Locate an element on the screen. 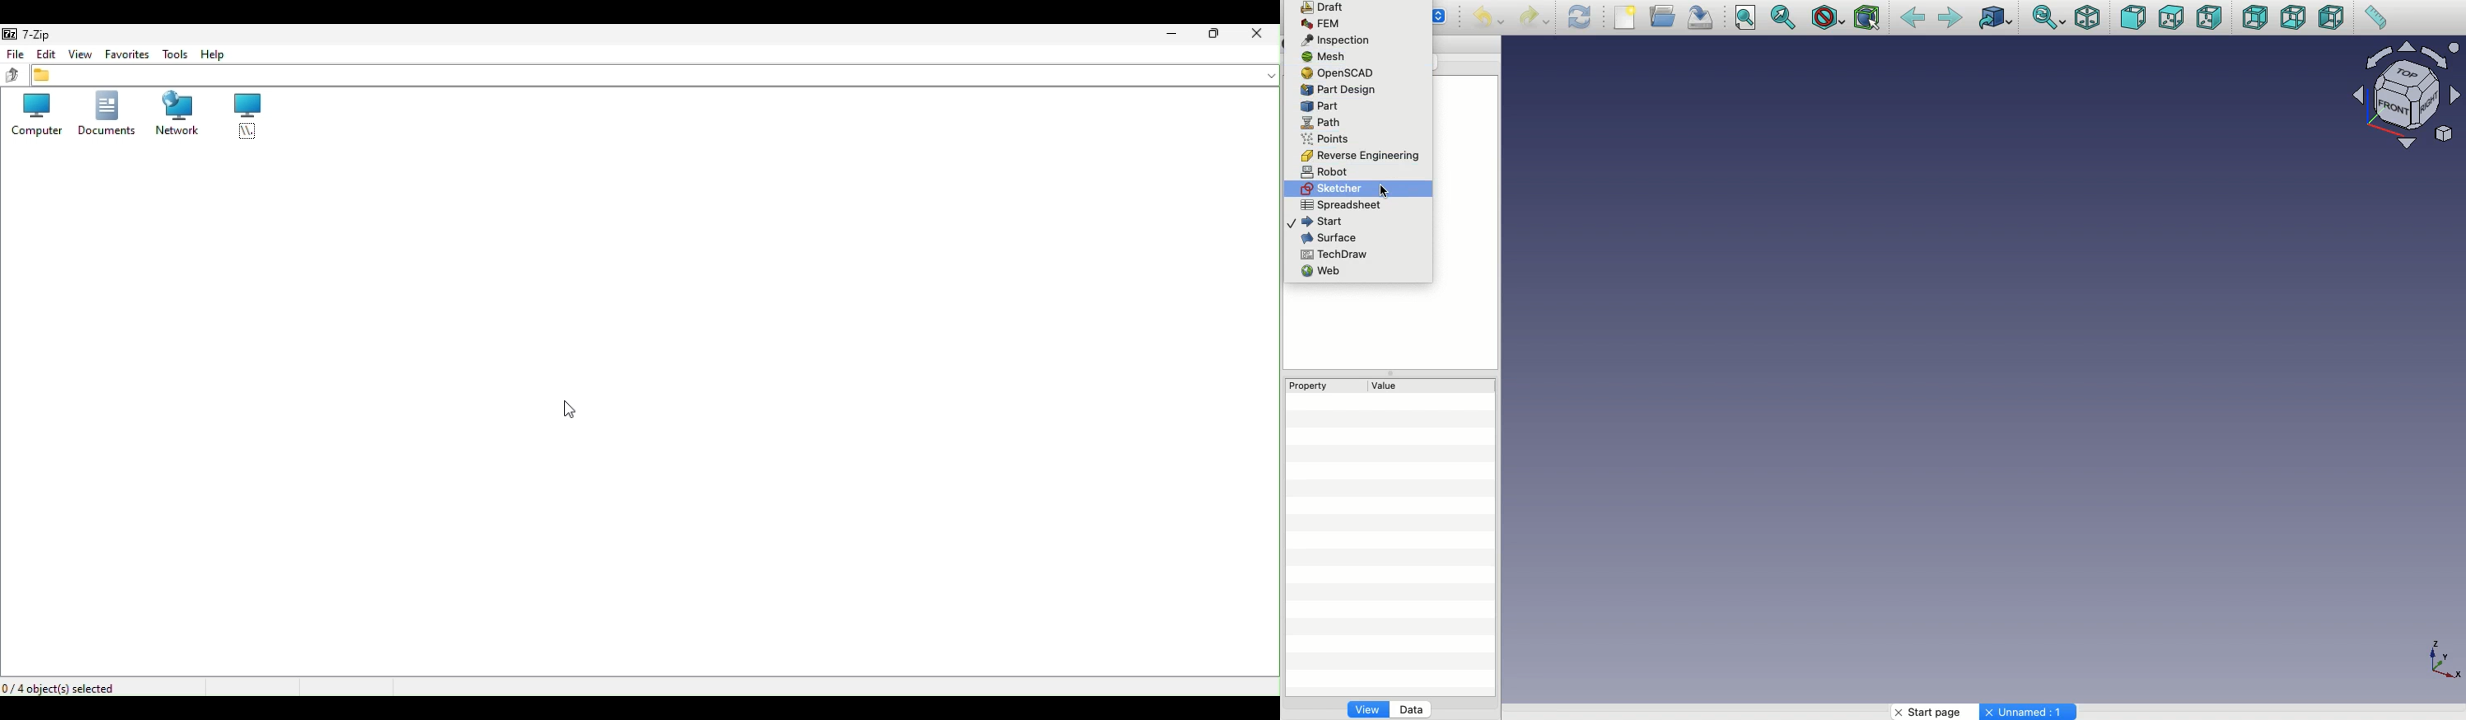 The image size is (2492, 728). Draft is located at coordinates (1322, 8).